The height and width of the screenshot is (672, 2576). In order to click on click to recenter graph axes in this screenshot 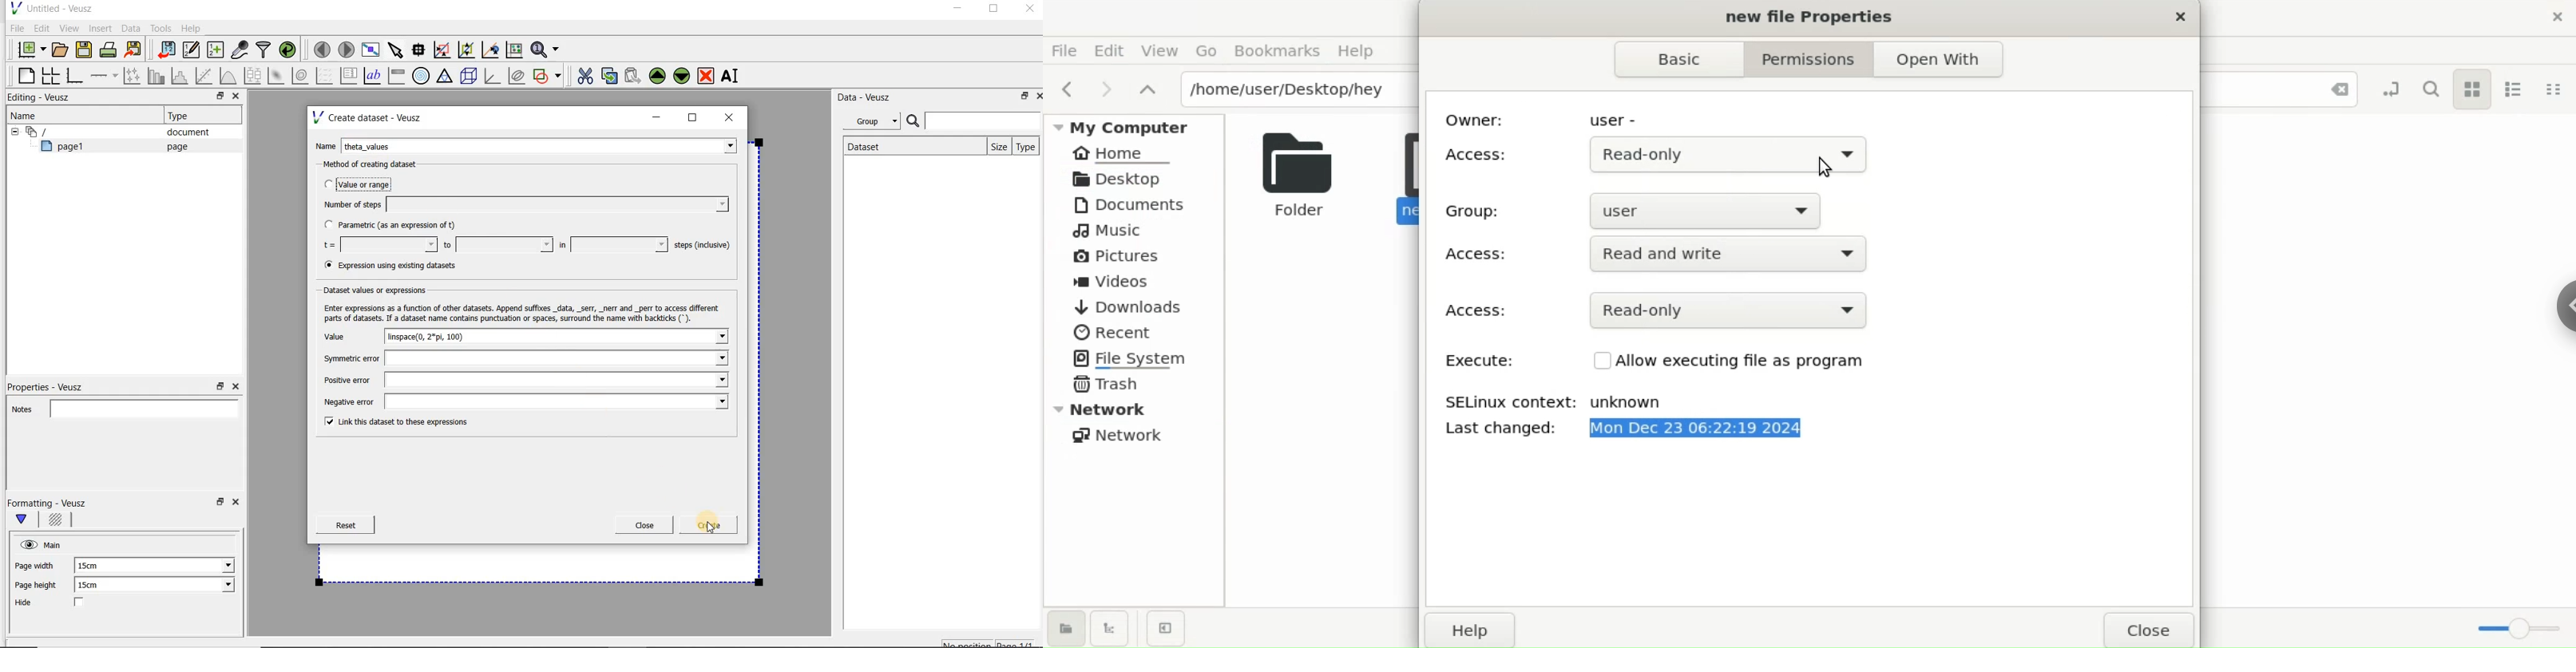, I will do `click(491, 50)`.